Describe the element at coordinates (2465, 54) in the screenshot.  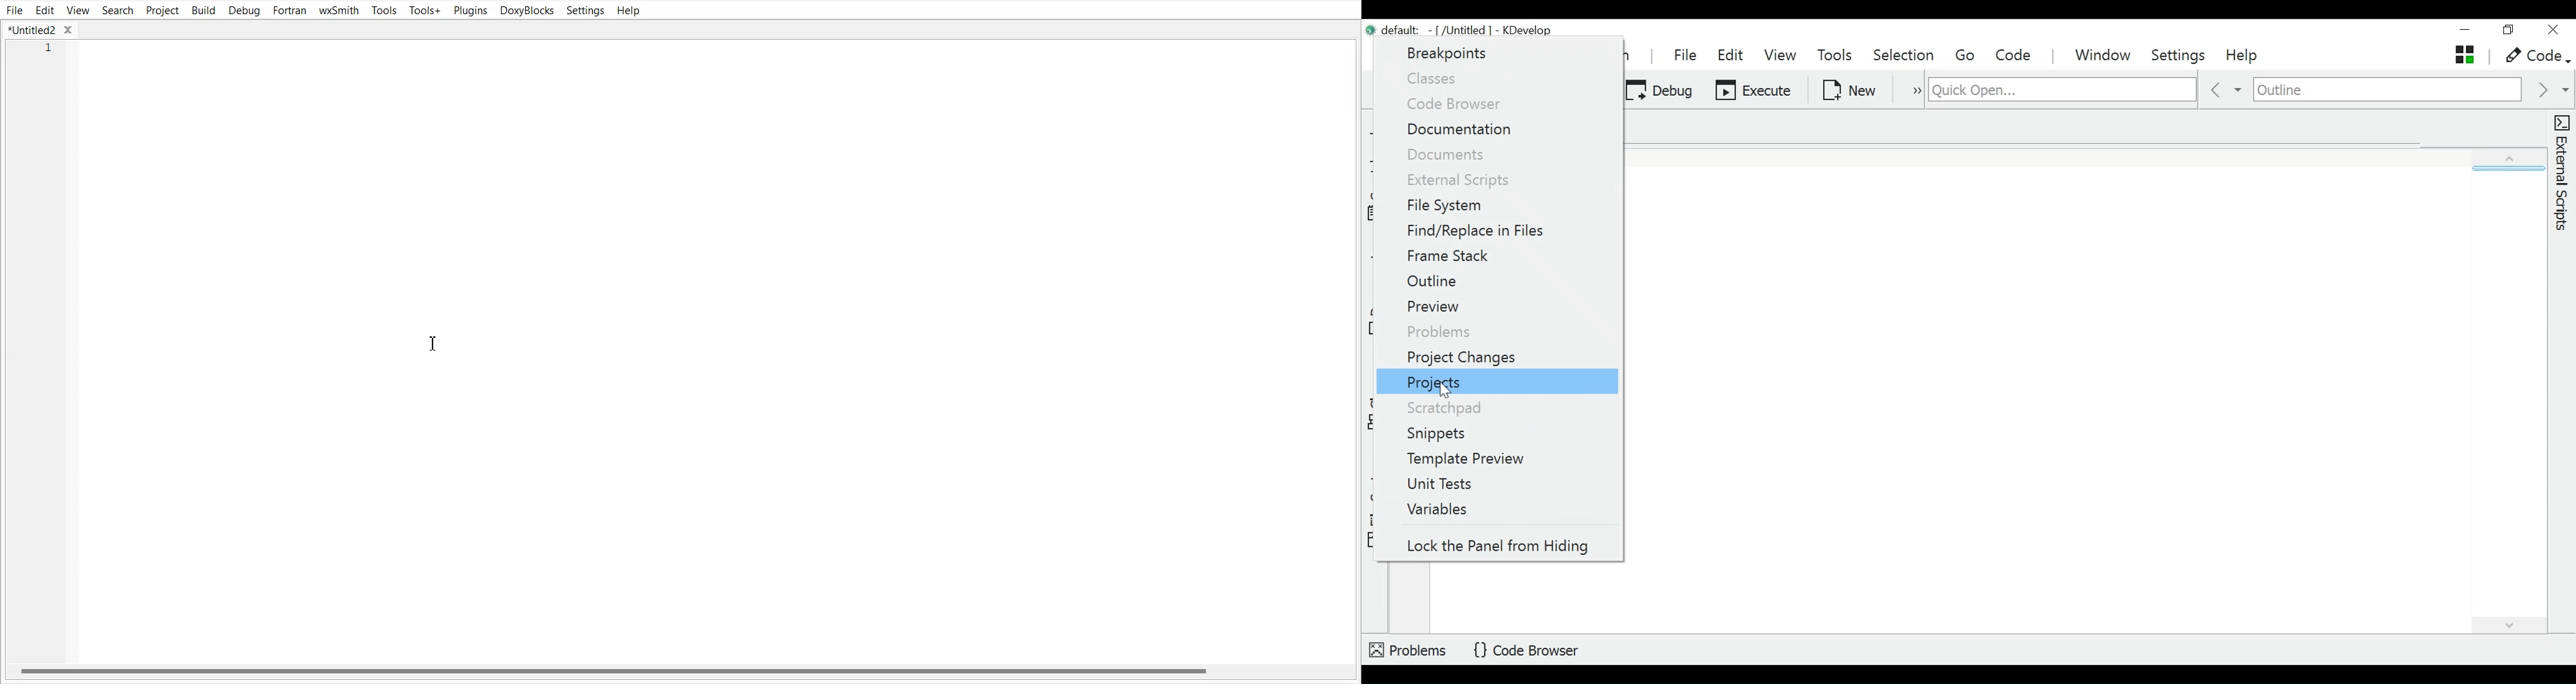
I see `untitled` at that location.